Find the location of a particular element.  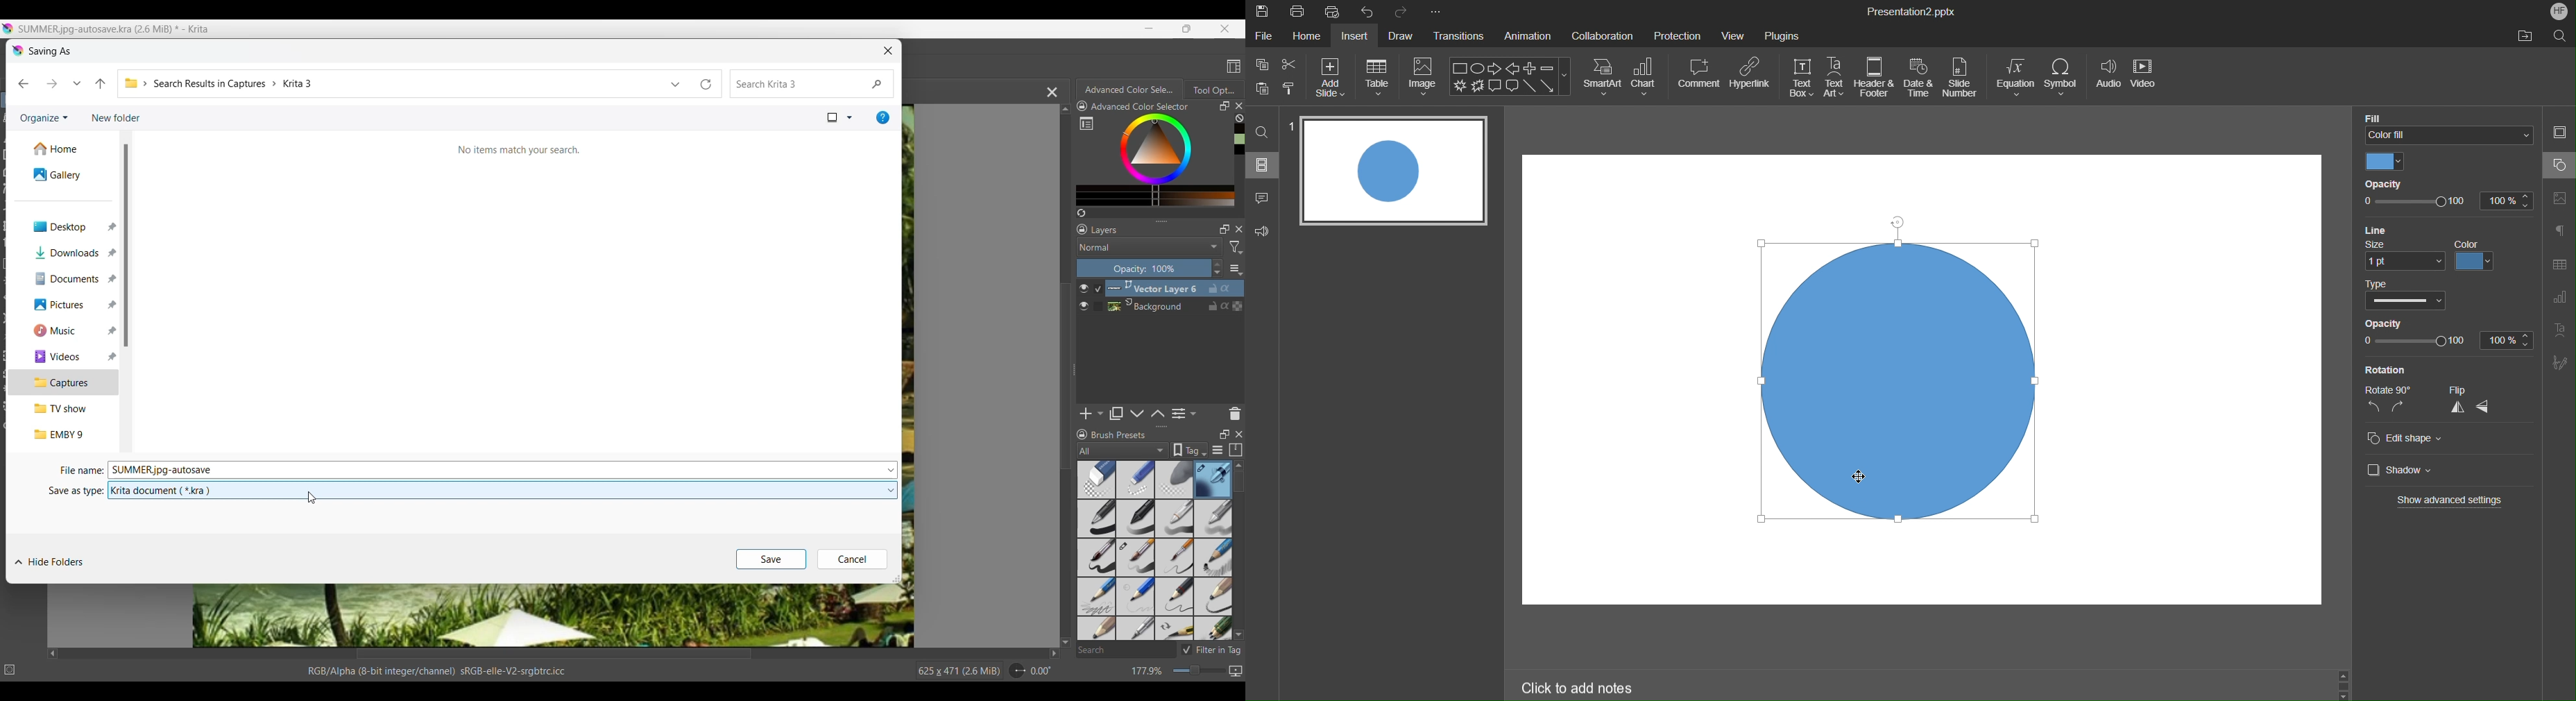

Videos folder is located at coordinates (65, 357).